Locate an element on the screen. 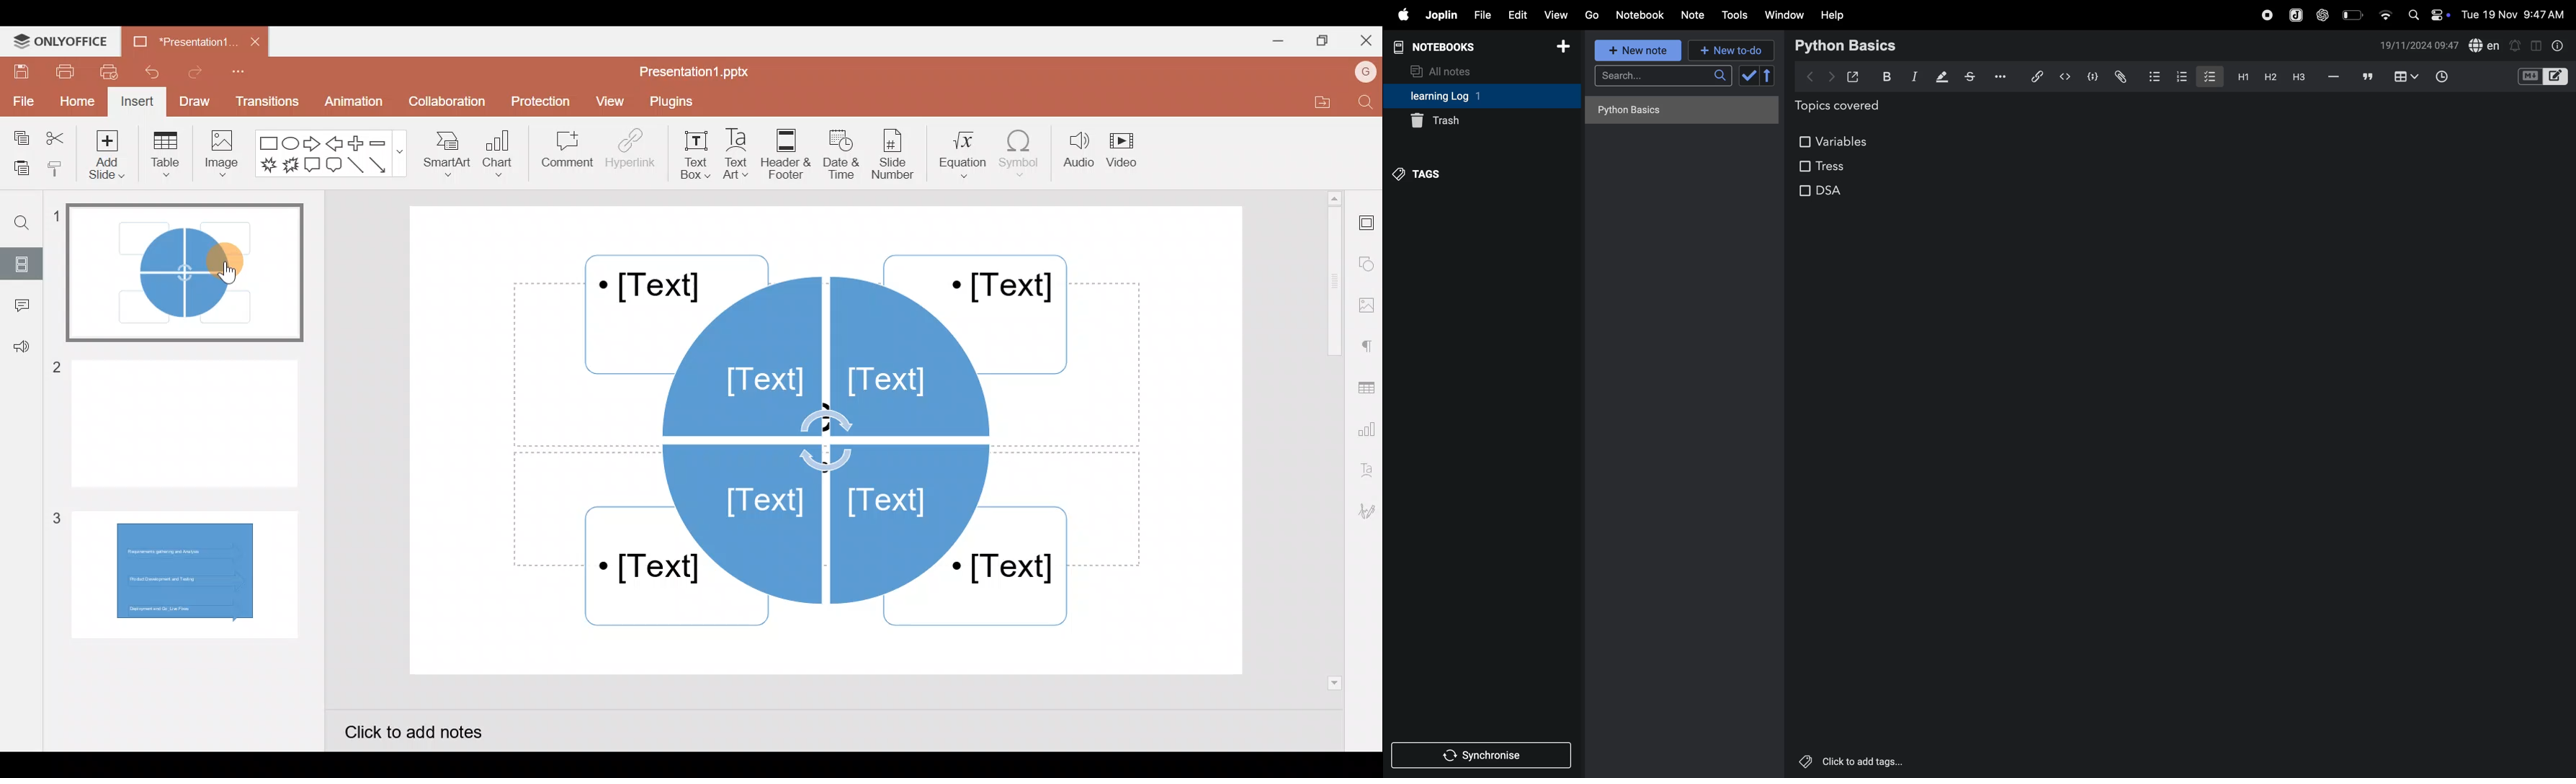 This screenshot has height=784, width=2576. add table is located at coordinates (2404, 77).